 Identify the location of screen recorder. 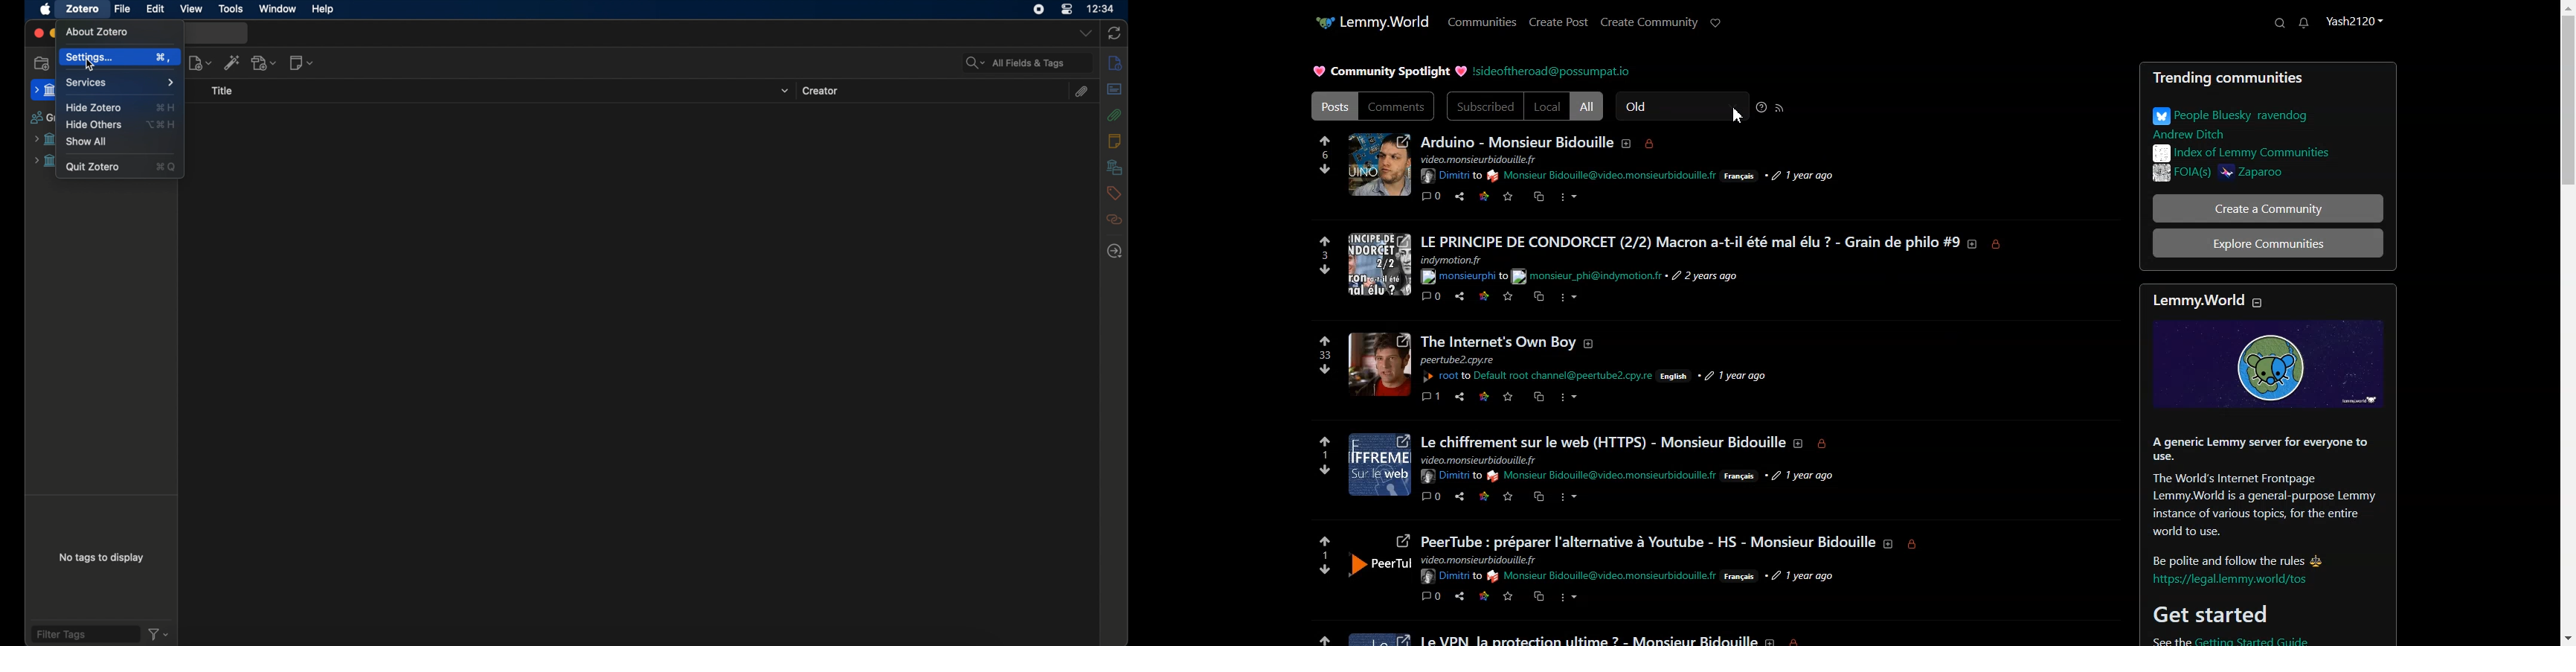
(1036, 10).